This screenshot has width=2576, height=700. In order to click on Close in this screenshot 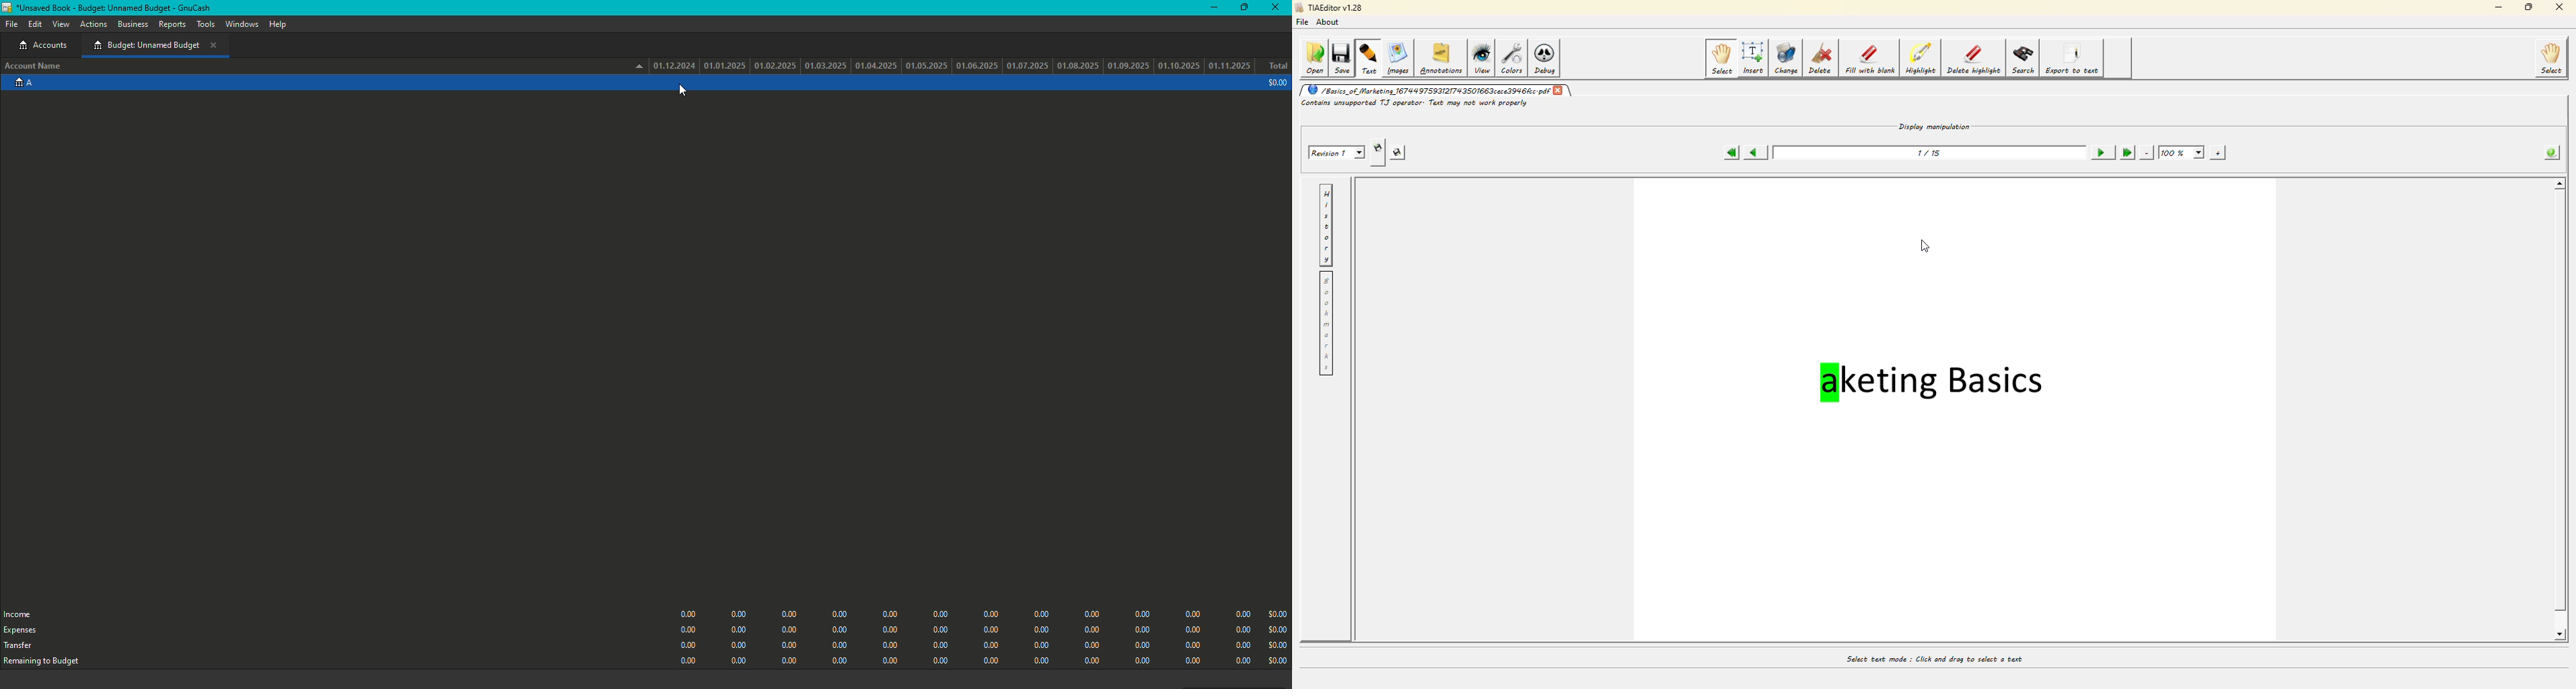, I will do `click(1277, 7)`.